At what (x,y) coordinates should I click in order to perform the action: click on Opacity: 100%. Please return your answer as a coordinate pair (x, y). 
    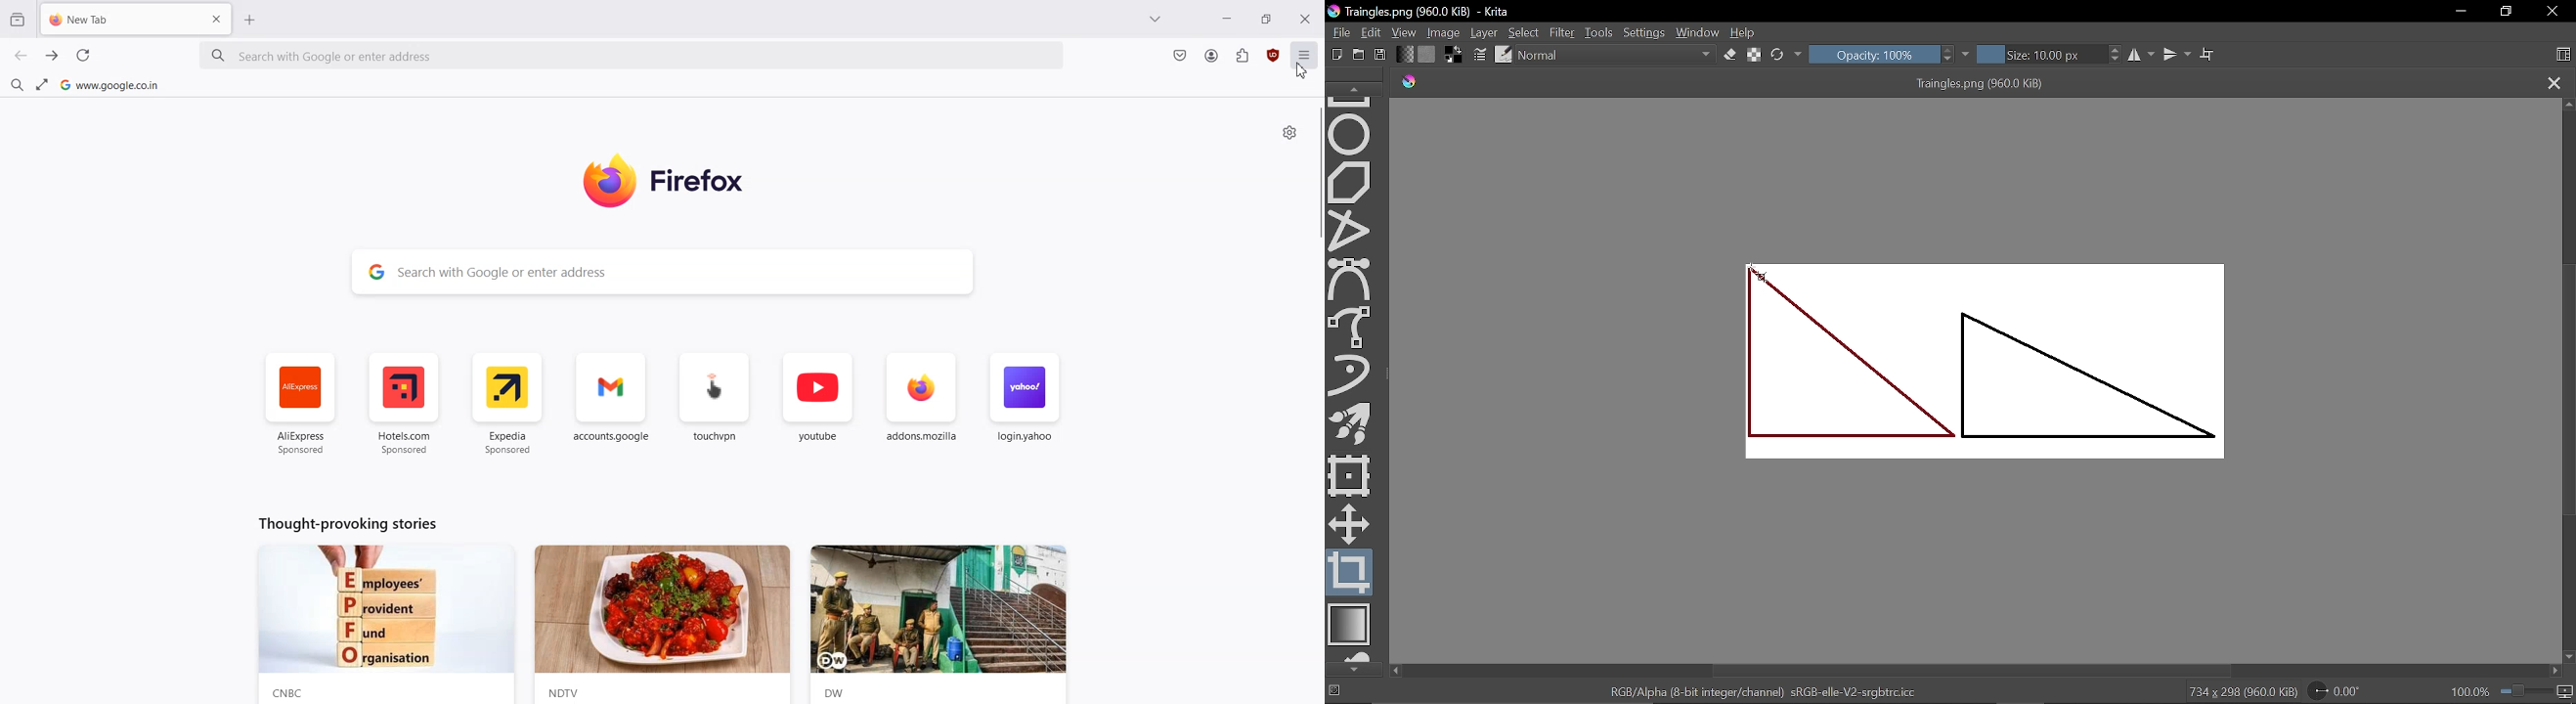
    Looking at the image, I should click on (1873, 54).